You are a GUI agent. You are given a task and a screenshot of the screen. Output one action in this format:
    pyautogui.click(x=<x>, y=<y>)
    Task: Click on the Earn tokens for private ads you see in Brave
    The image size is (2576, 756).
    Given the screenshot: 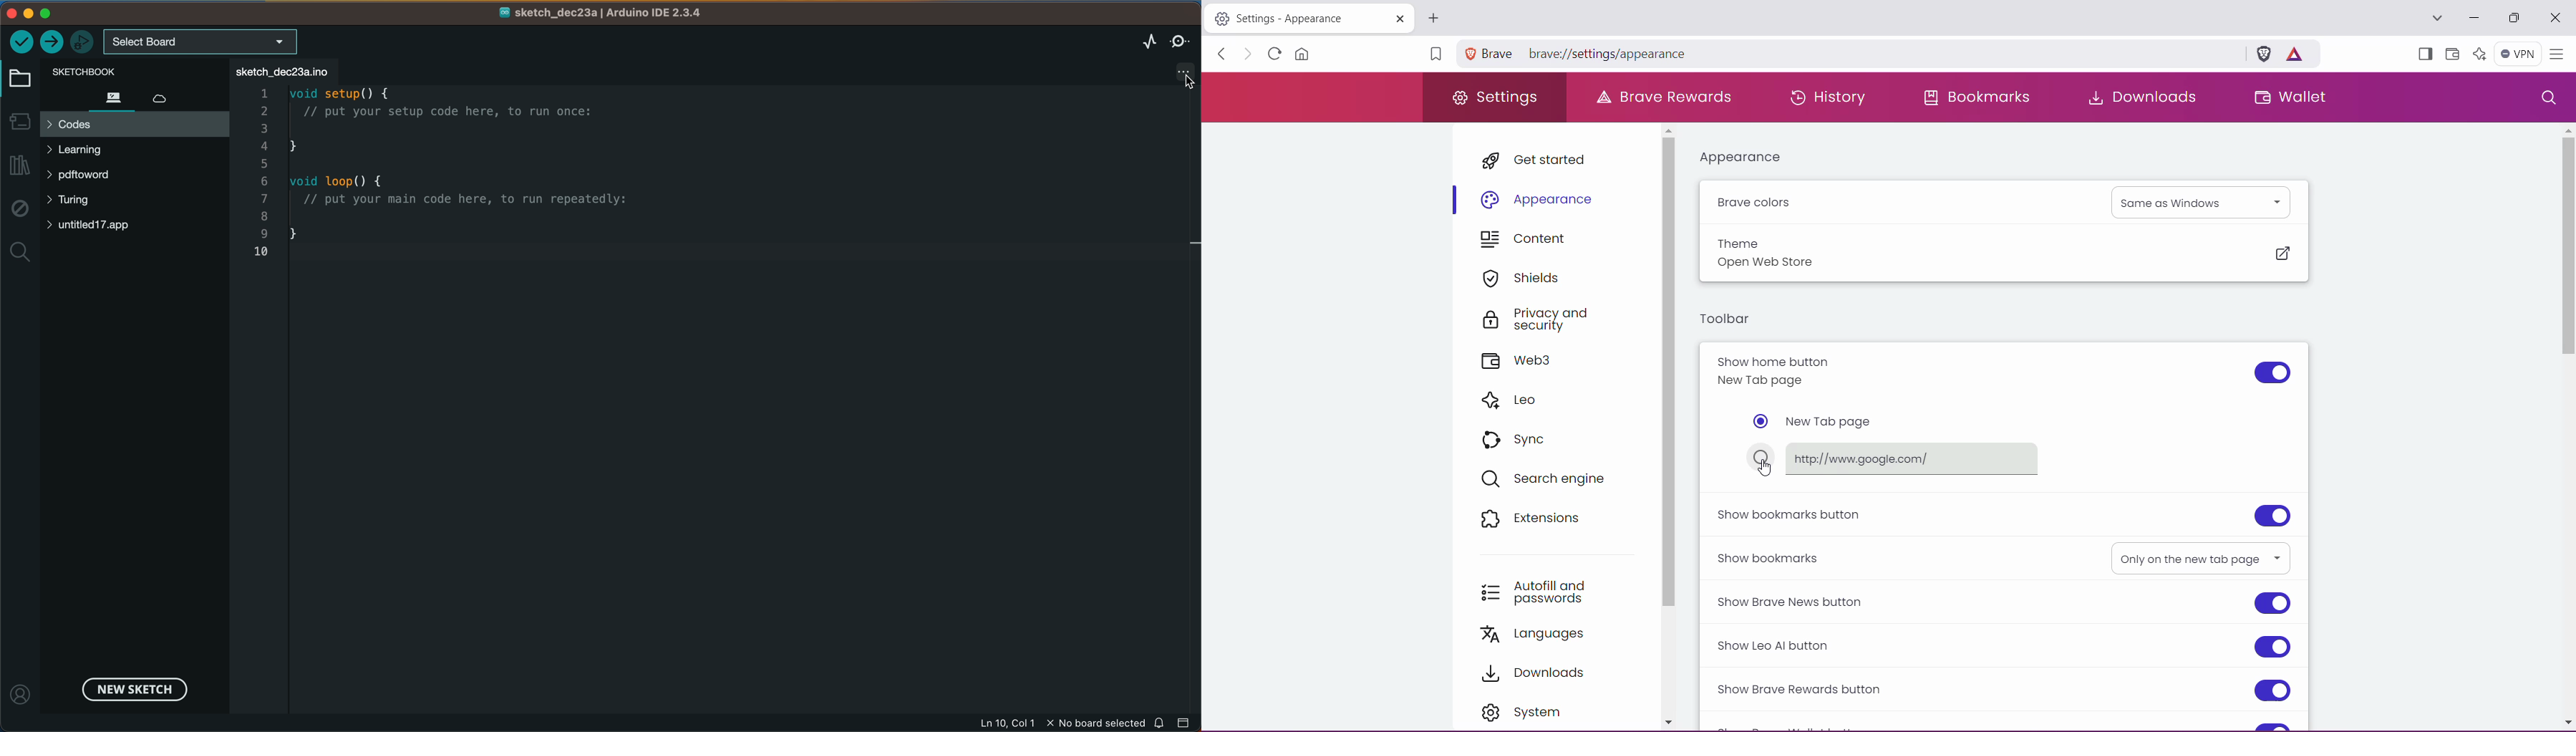 What is the action you would take?
    pyautogui.click(x=2294, y=53)
    